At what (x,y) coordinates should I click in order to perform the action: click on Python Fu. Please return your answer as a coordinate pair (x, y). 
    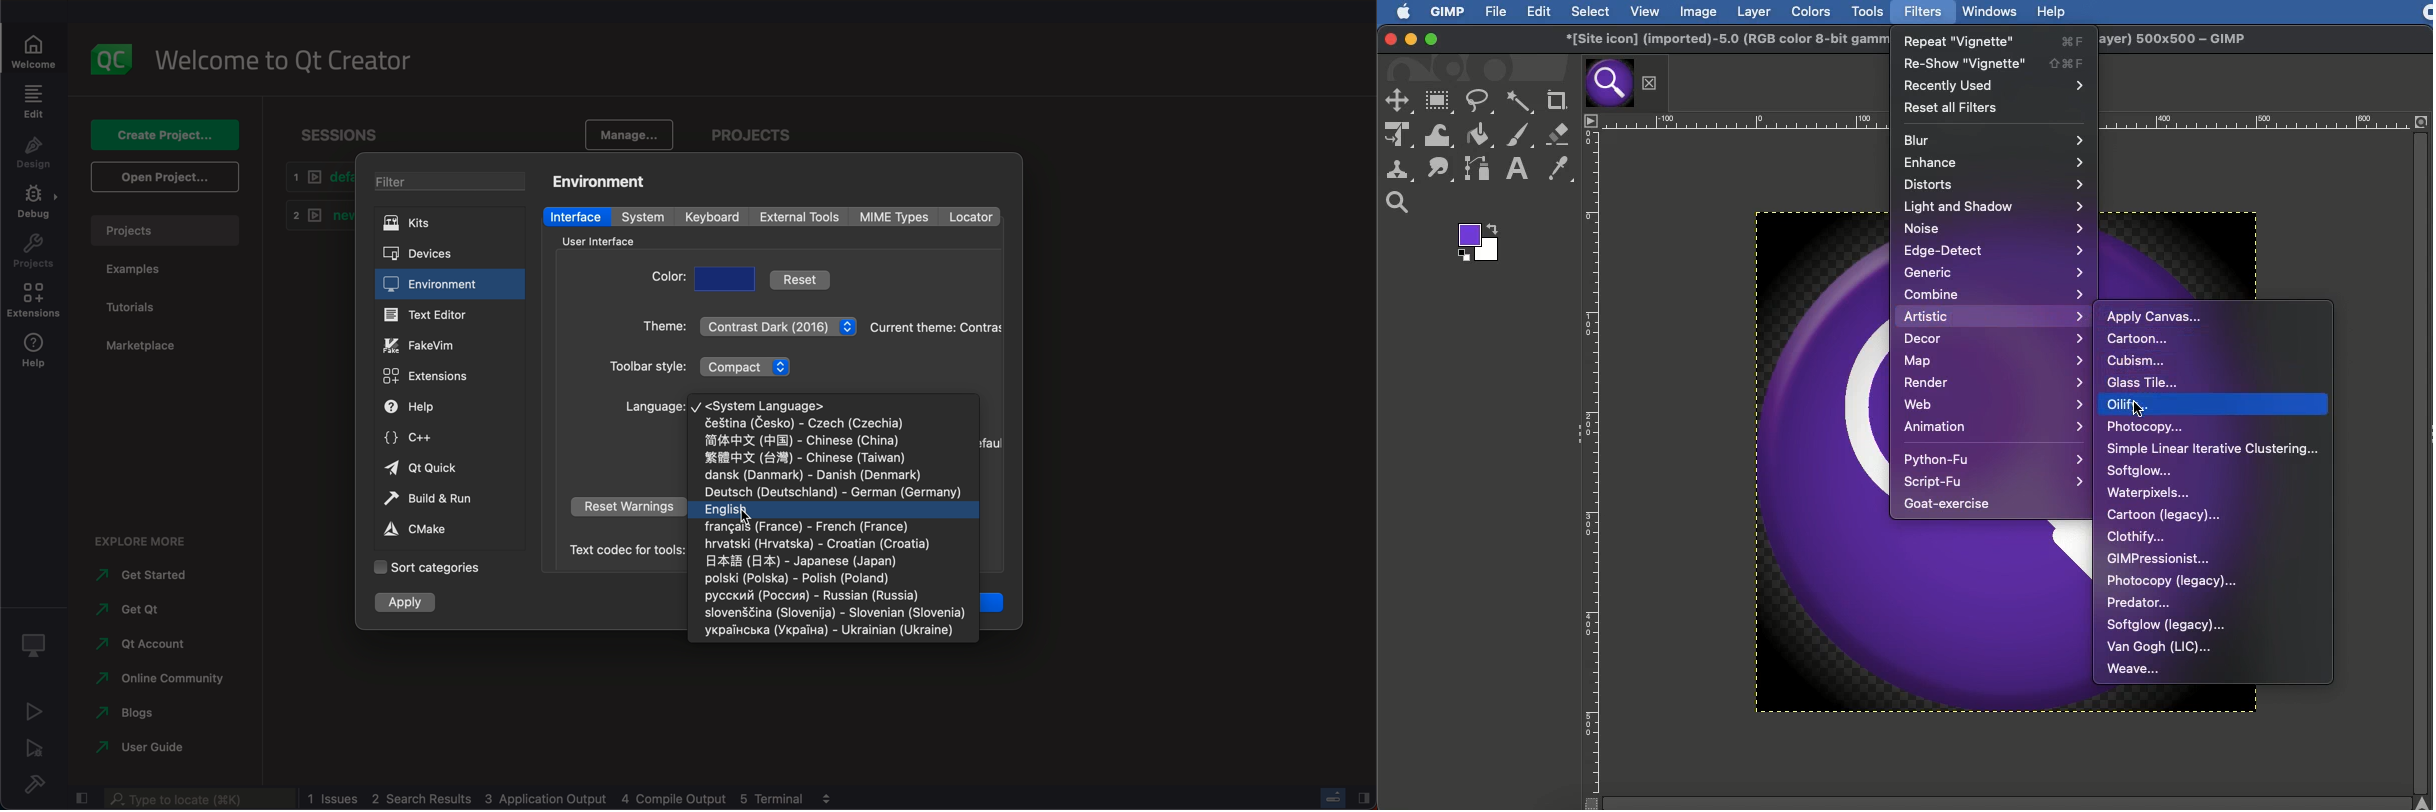
    Looking at the image, I should click on (1992, 459).